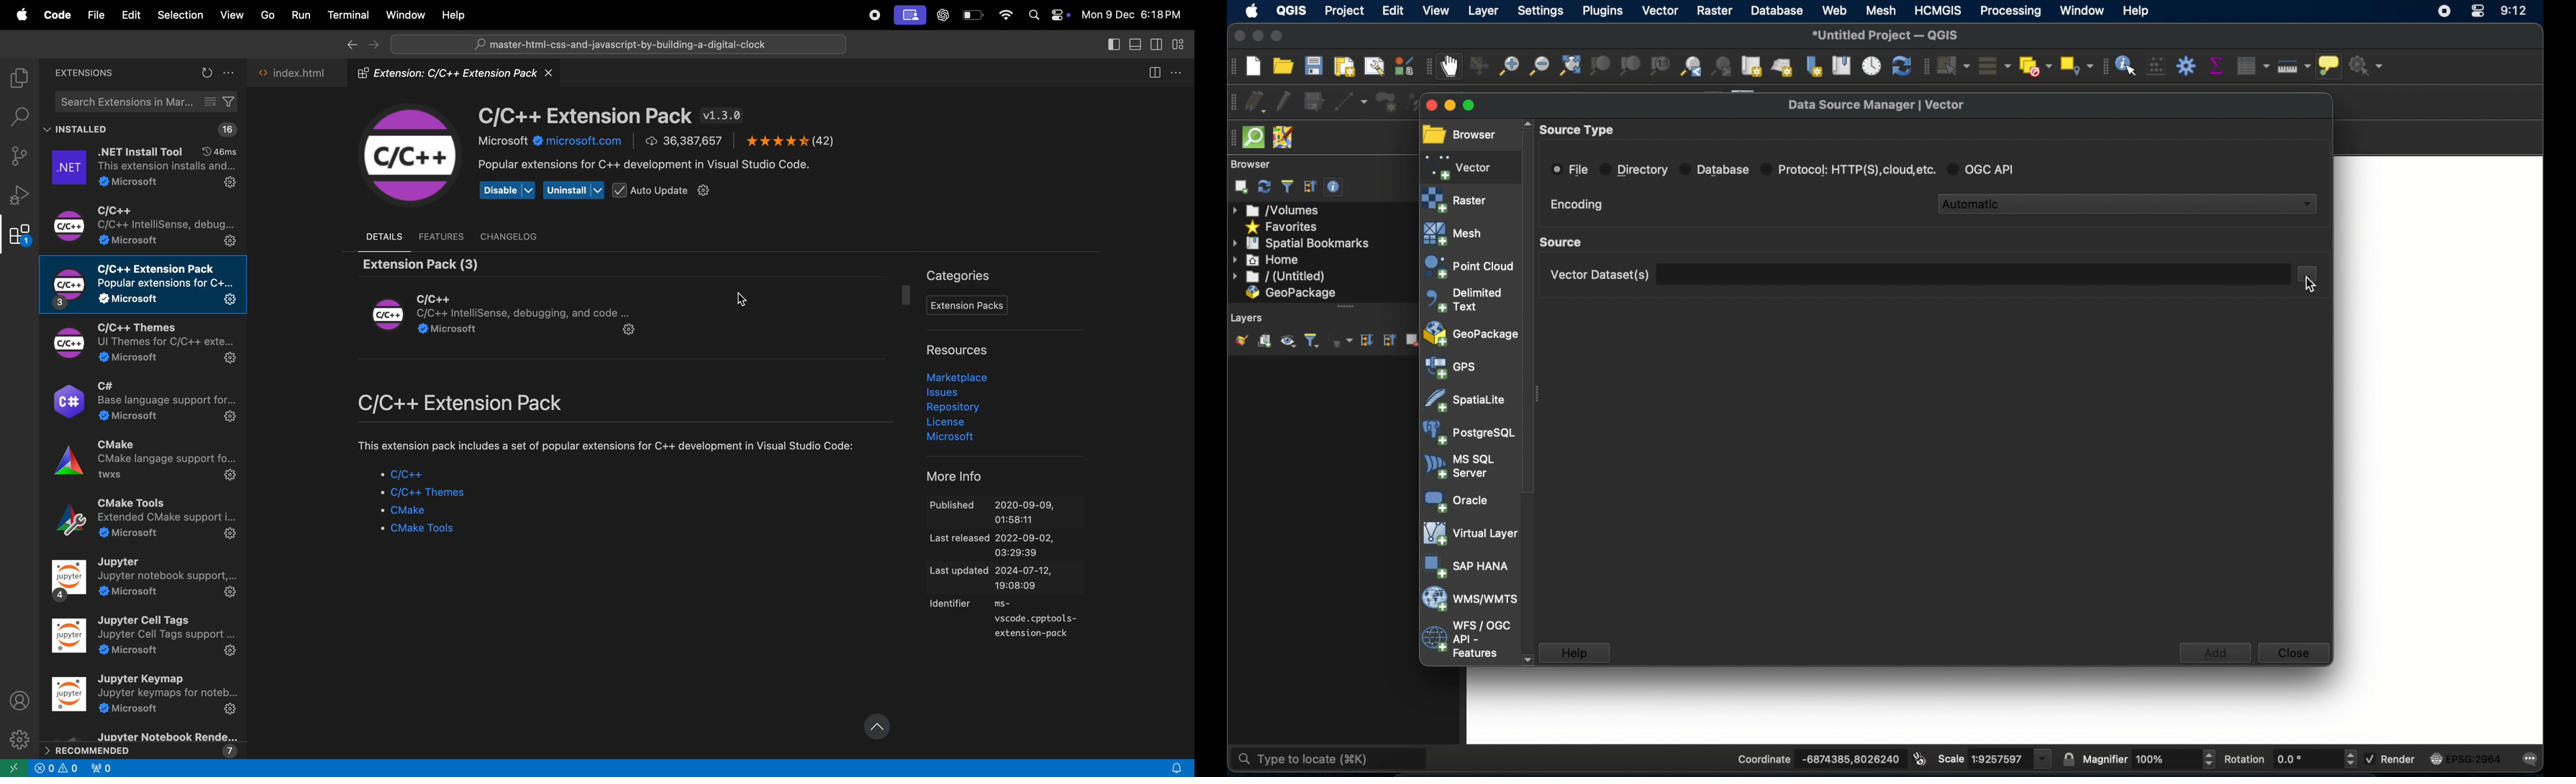 The width and height of the screenshot is (2576, 784). Describe the element at coordinates (652, 166) in the screenshot. I see `popular extension` at that location.